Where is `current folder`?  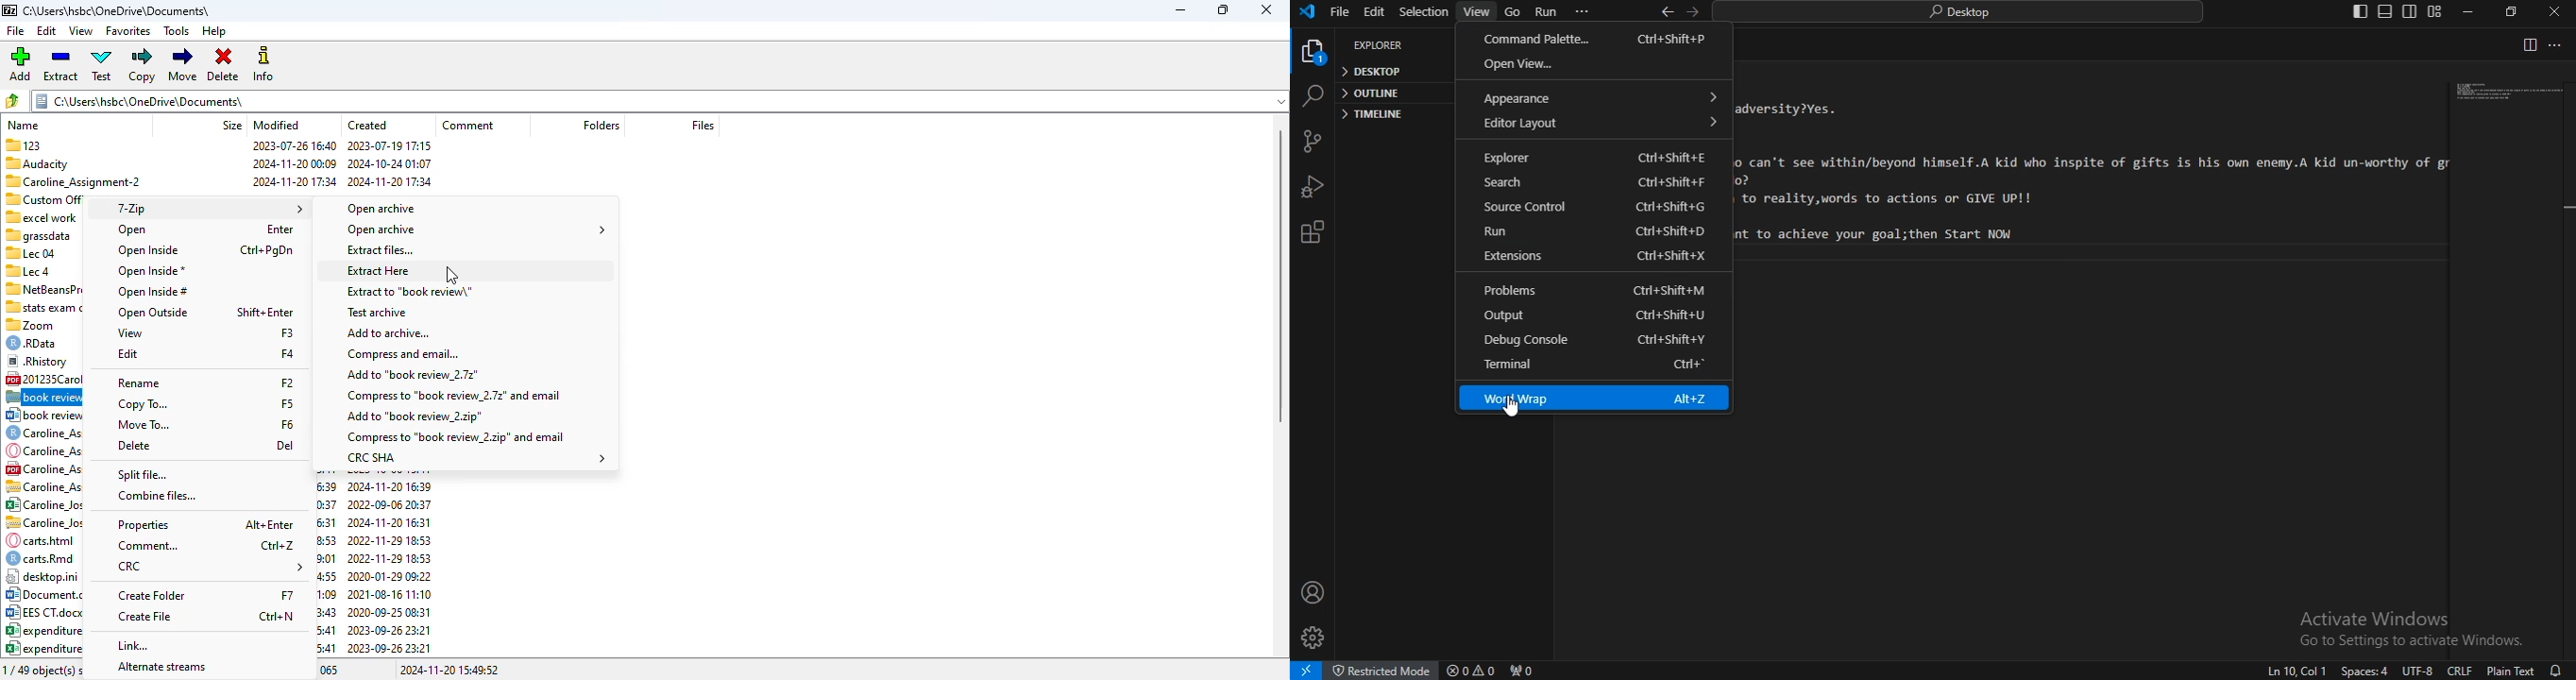
current folder is located at coordinates (659, 100).